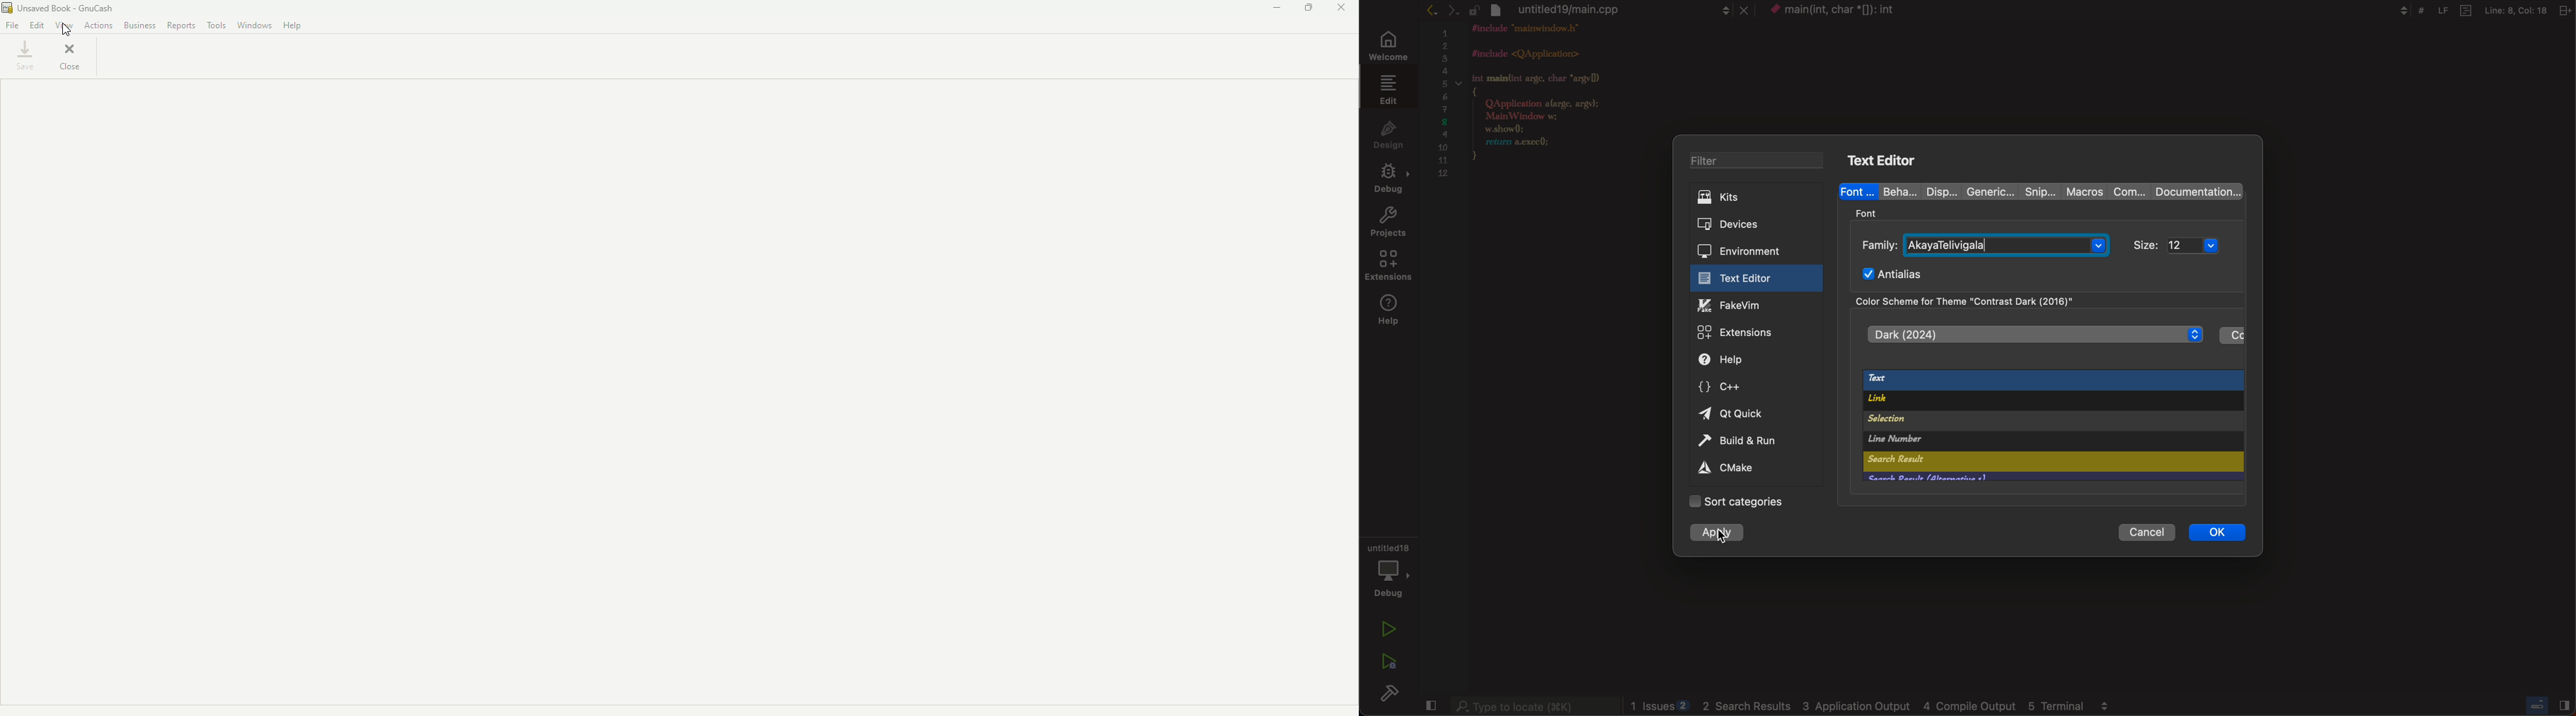 This screenshot has height=728, width=2576. What do you see at coordinates (1623, 11) in the screenshot?
I see `file tab` at bounding box center [1623, 11].